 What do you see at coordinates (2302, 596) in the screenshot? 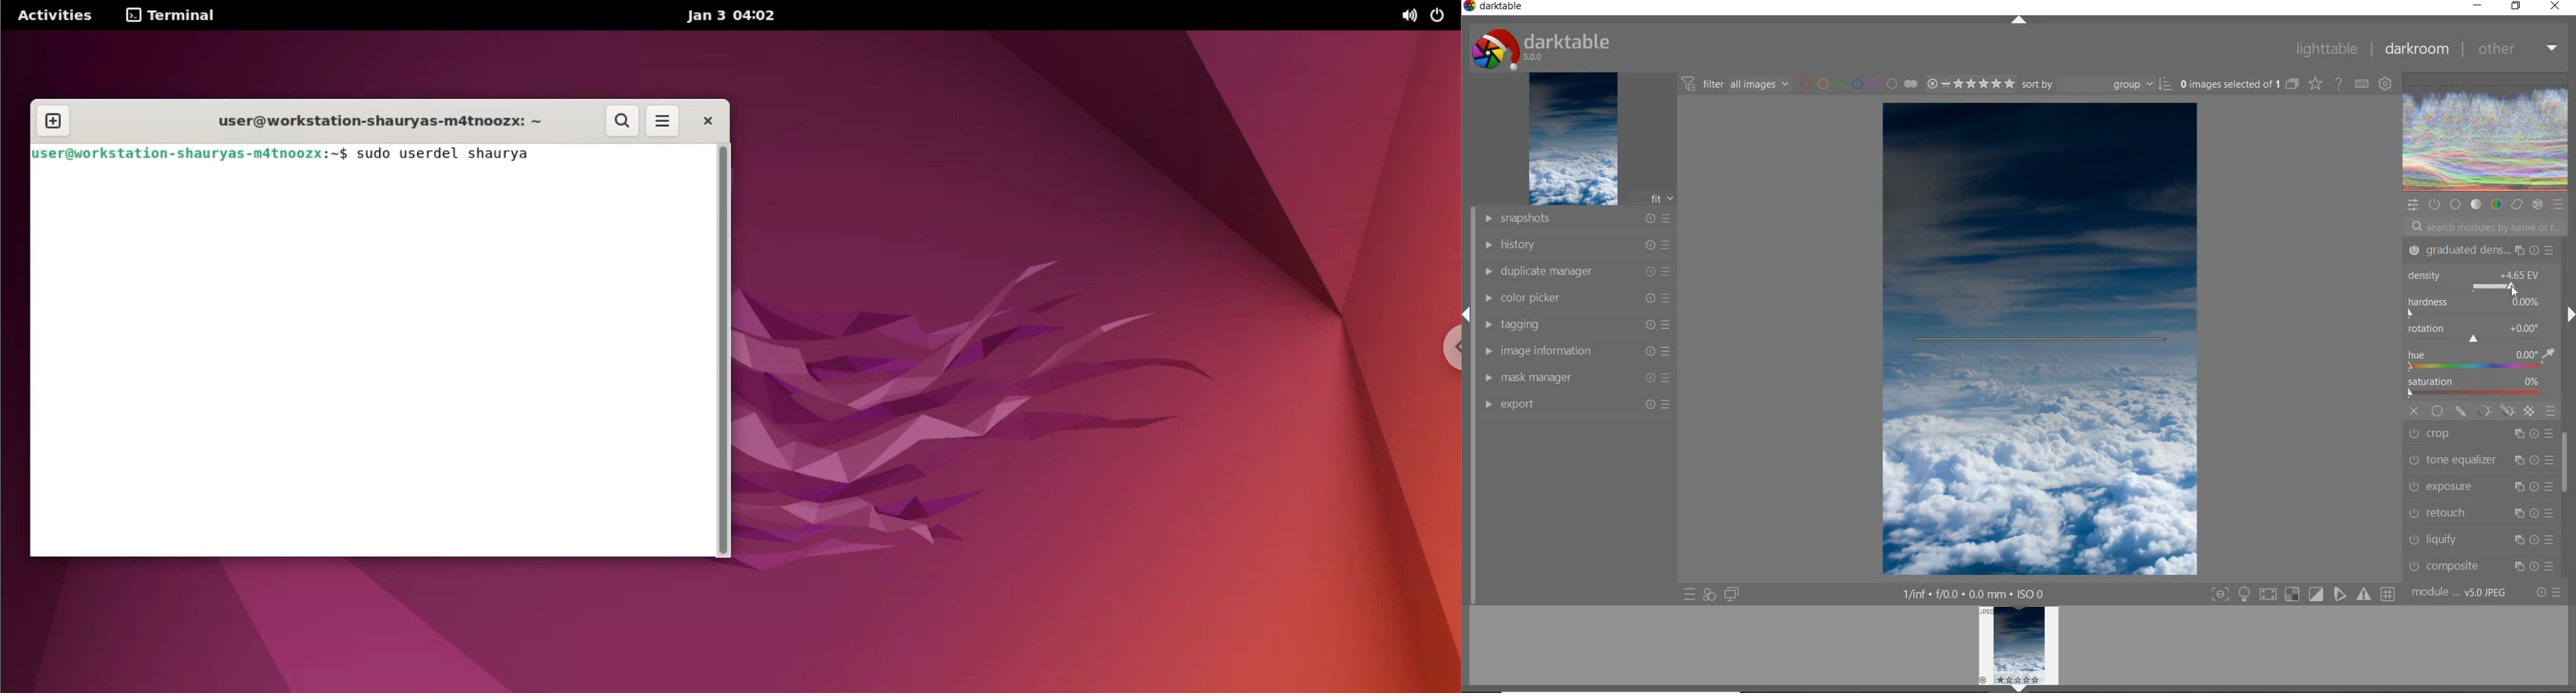
I see `TOGGLE MODES` at bounding box center [2302, 596].